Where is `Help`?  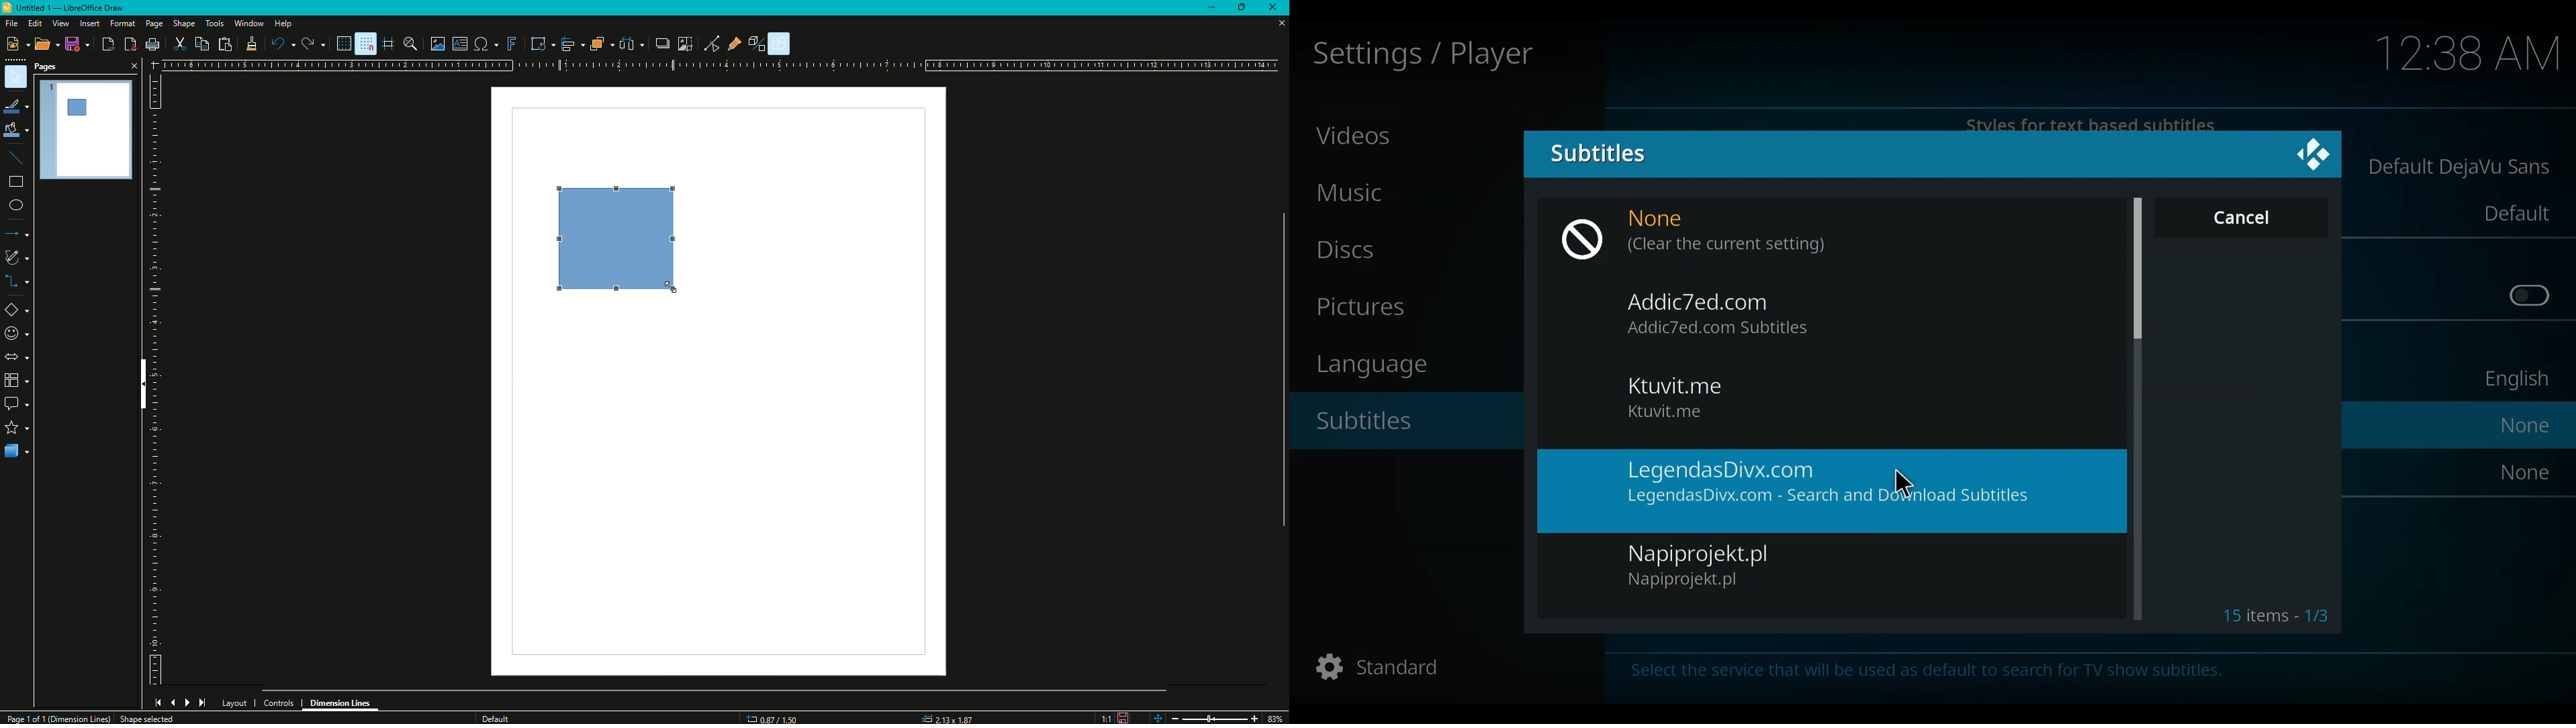
Help is located at coordinates (283, 25).